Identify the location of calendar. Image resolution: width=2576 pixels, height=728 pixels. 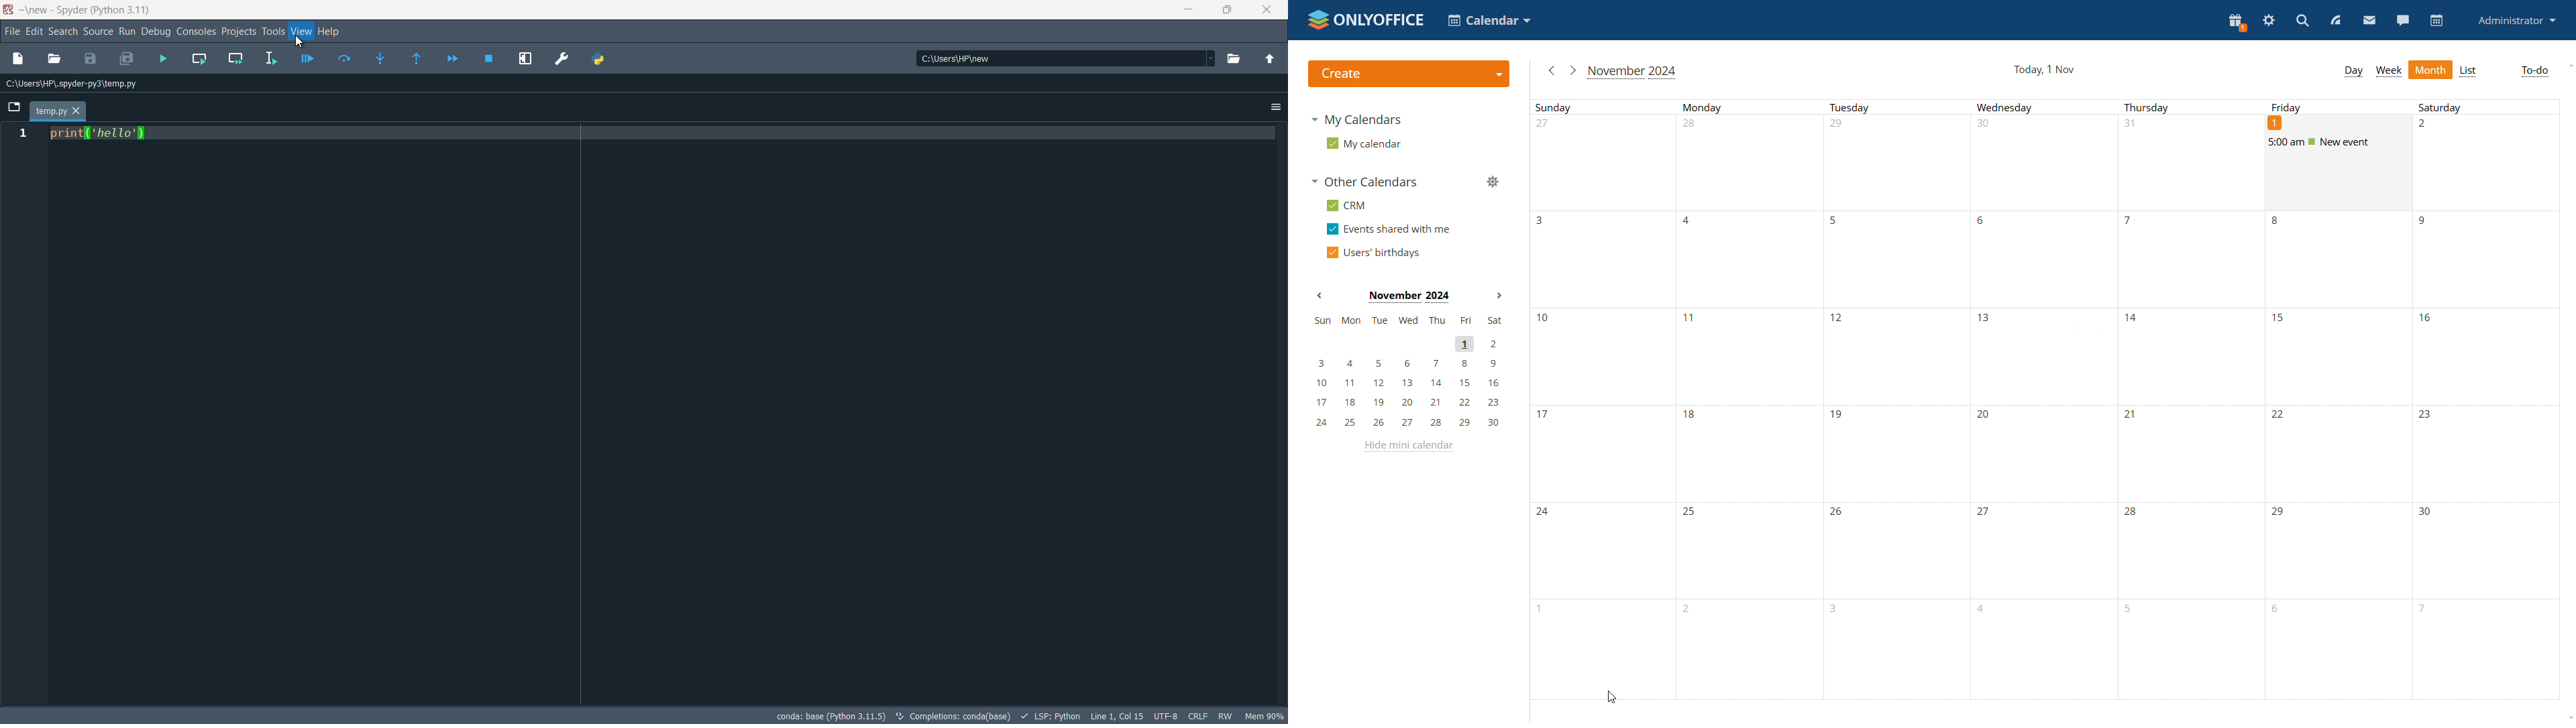
(2436, 21).